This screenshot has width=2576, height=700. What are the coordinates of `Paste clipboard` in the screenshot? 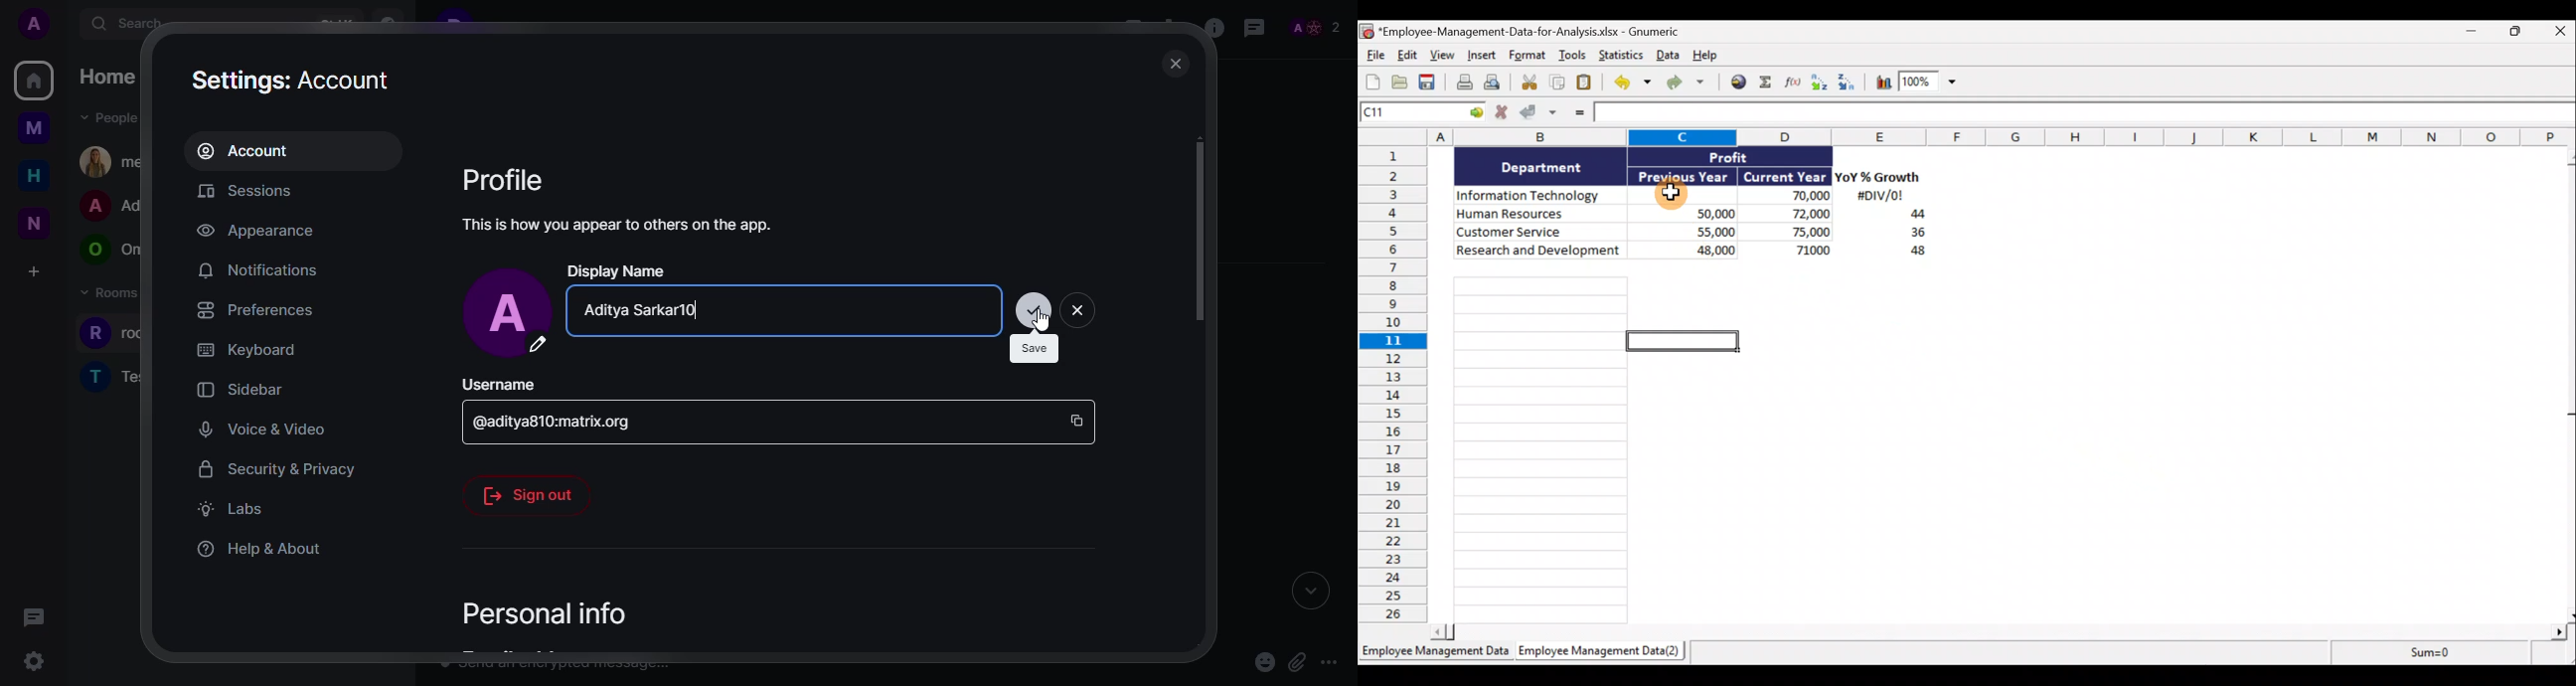 It's located at (1588, 83).